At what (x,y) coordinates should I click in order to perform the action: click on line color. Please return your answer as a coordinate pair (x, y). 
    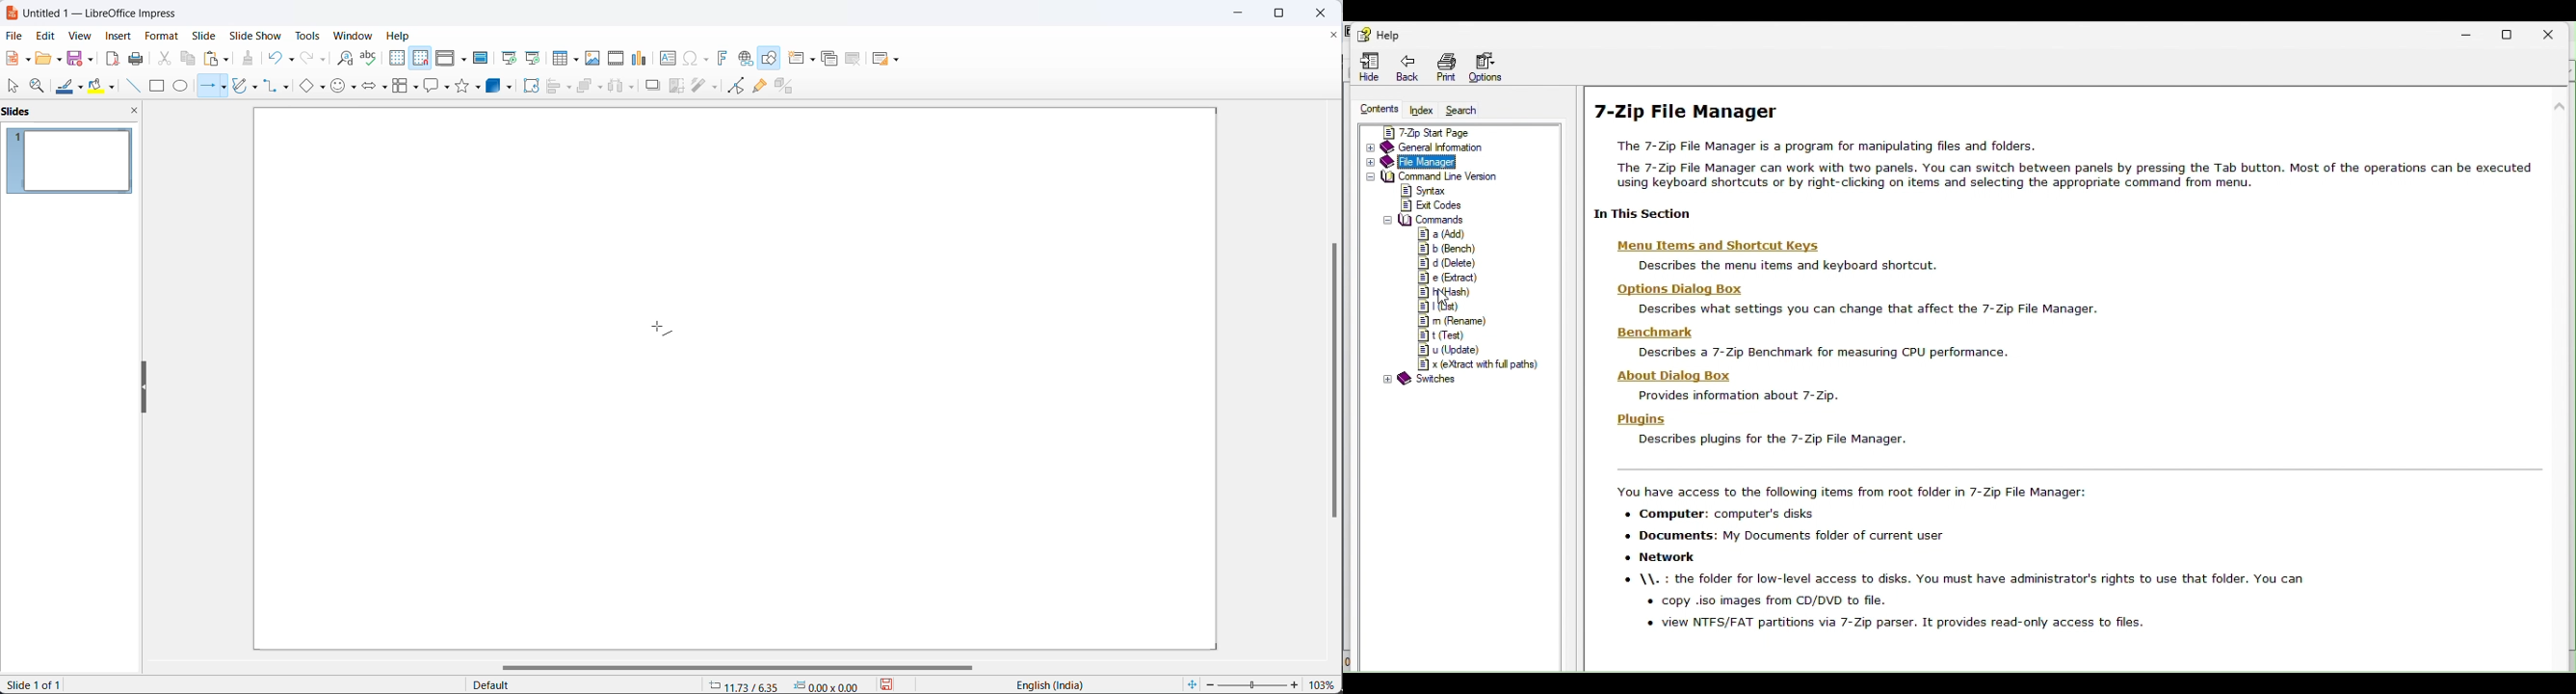
    Looking at the image, I should click on (70, 87).